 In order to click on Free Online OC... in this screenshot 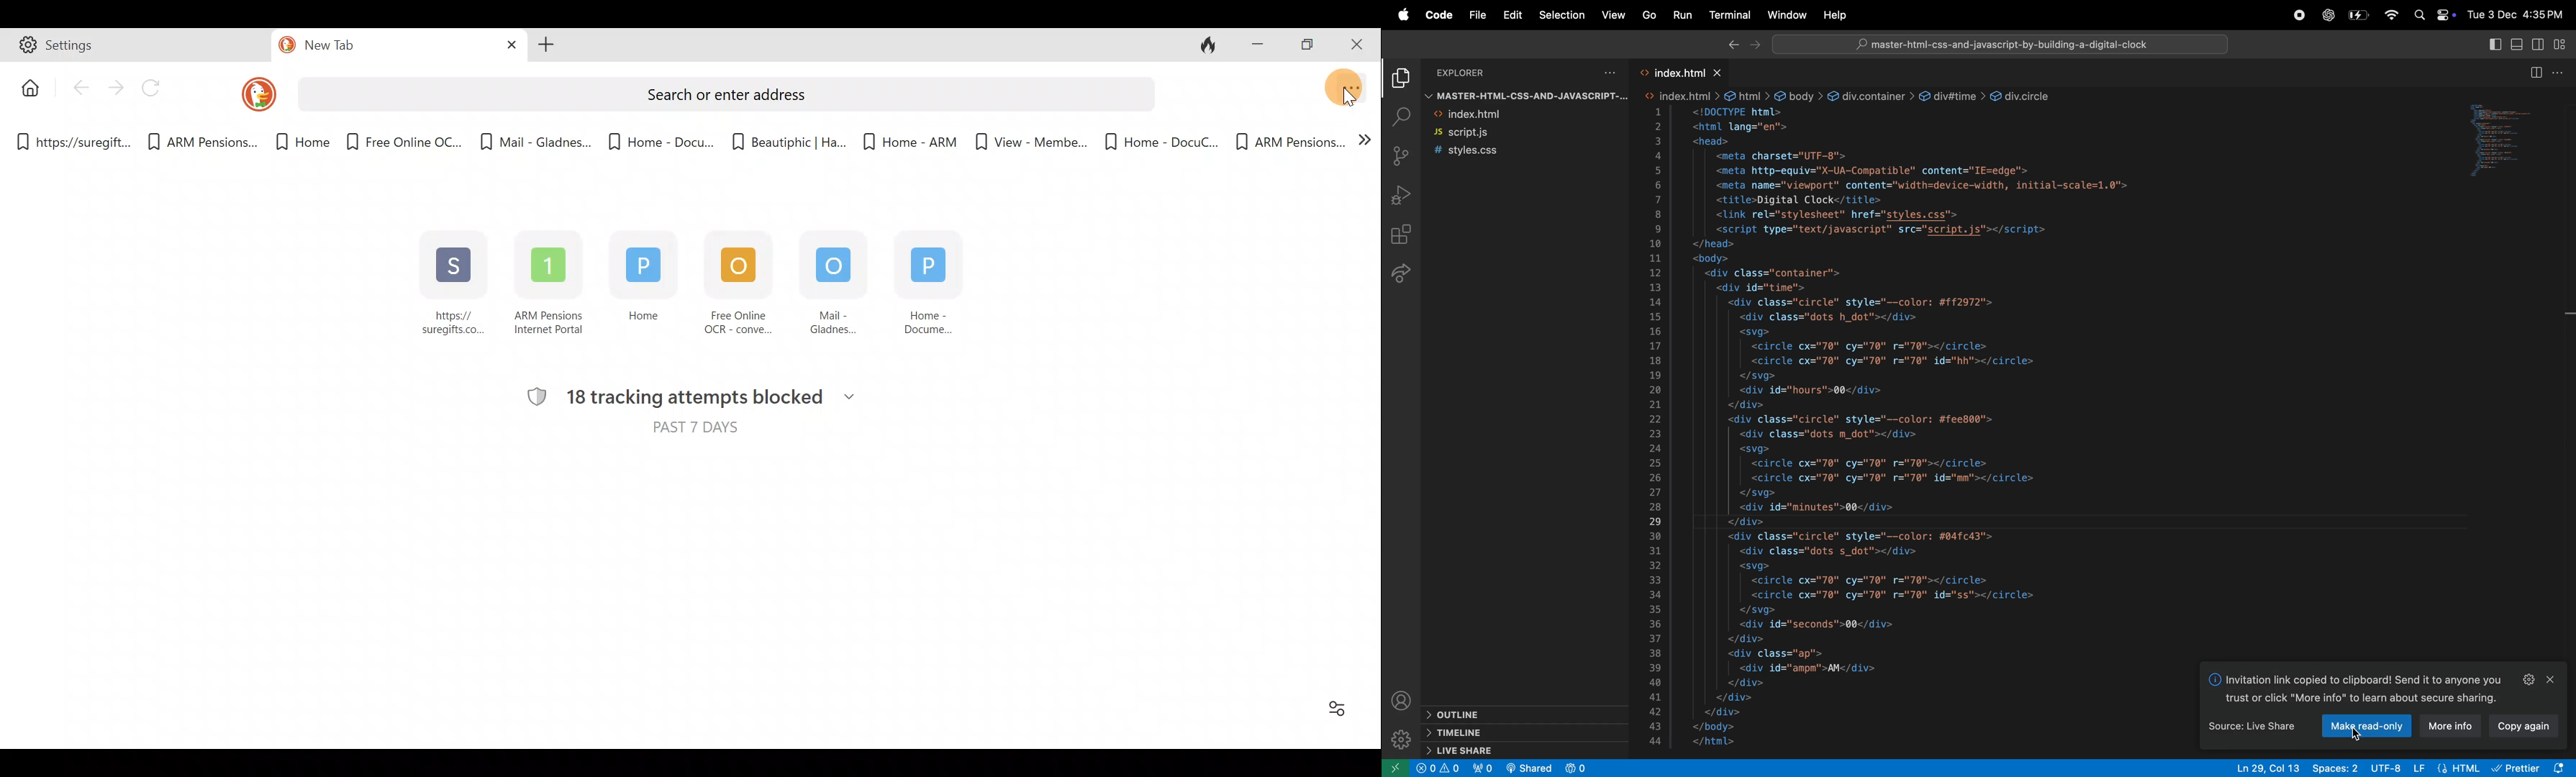, I will do `click(403, 137)`.